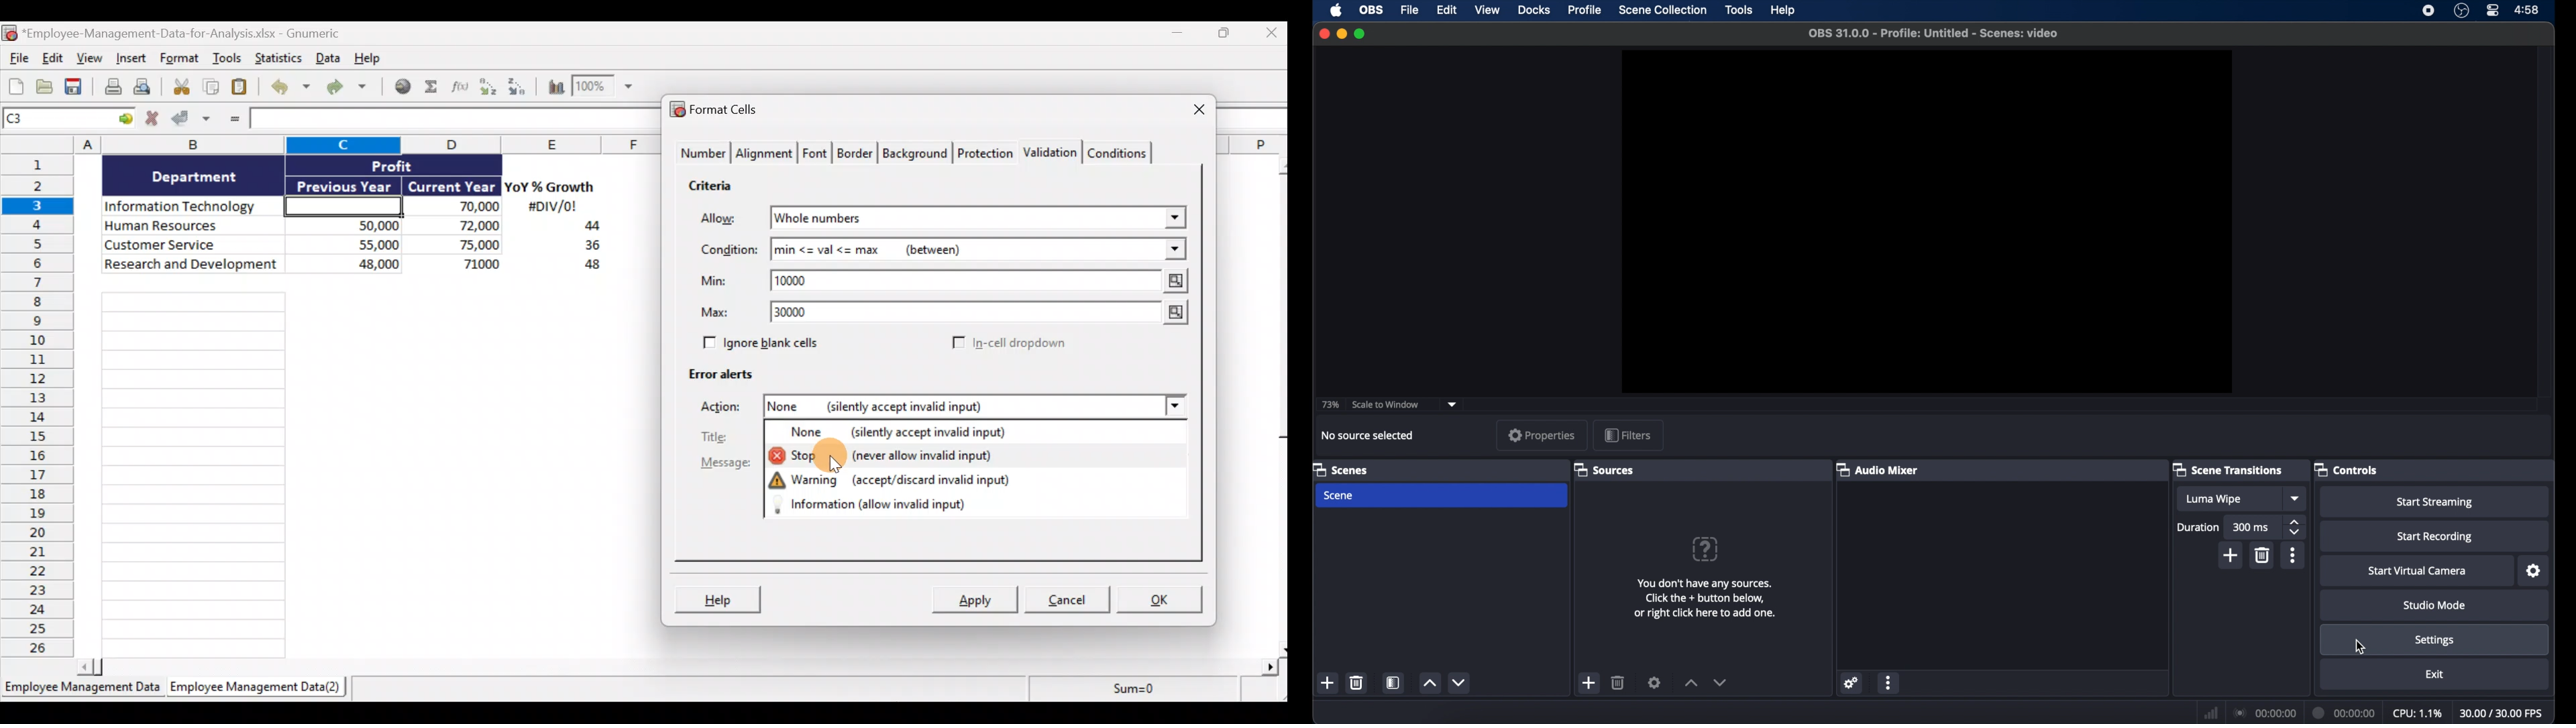  Describe the element at coordinates (2346, 470) in the screenshot. I see `controls` at that location.